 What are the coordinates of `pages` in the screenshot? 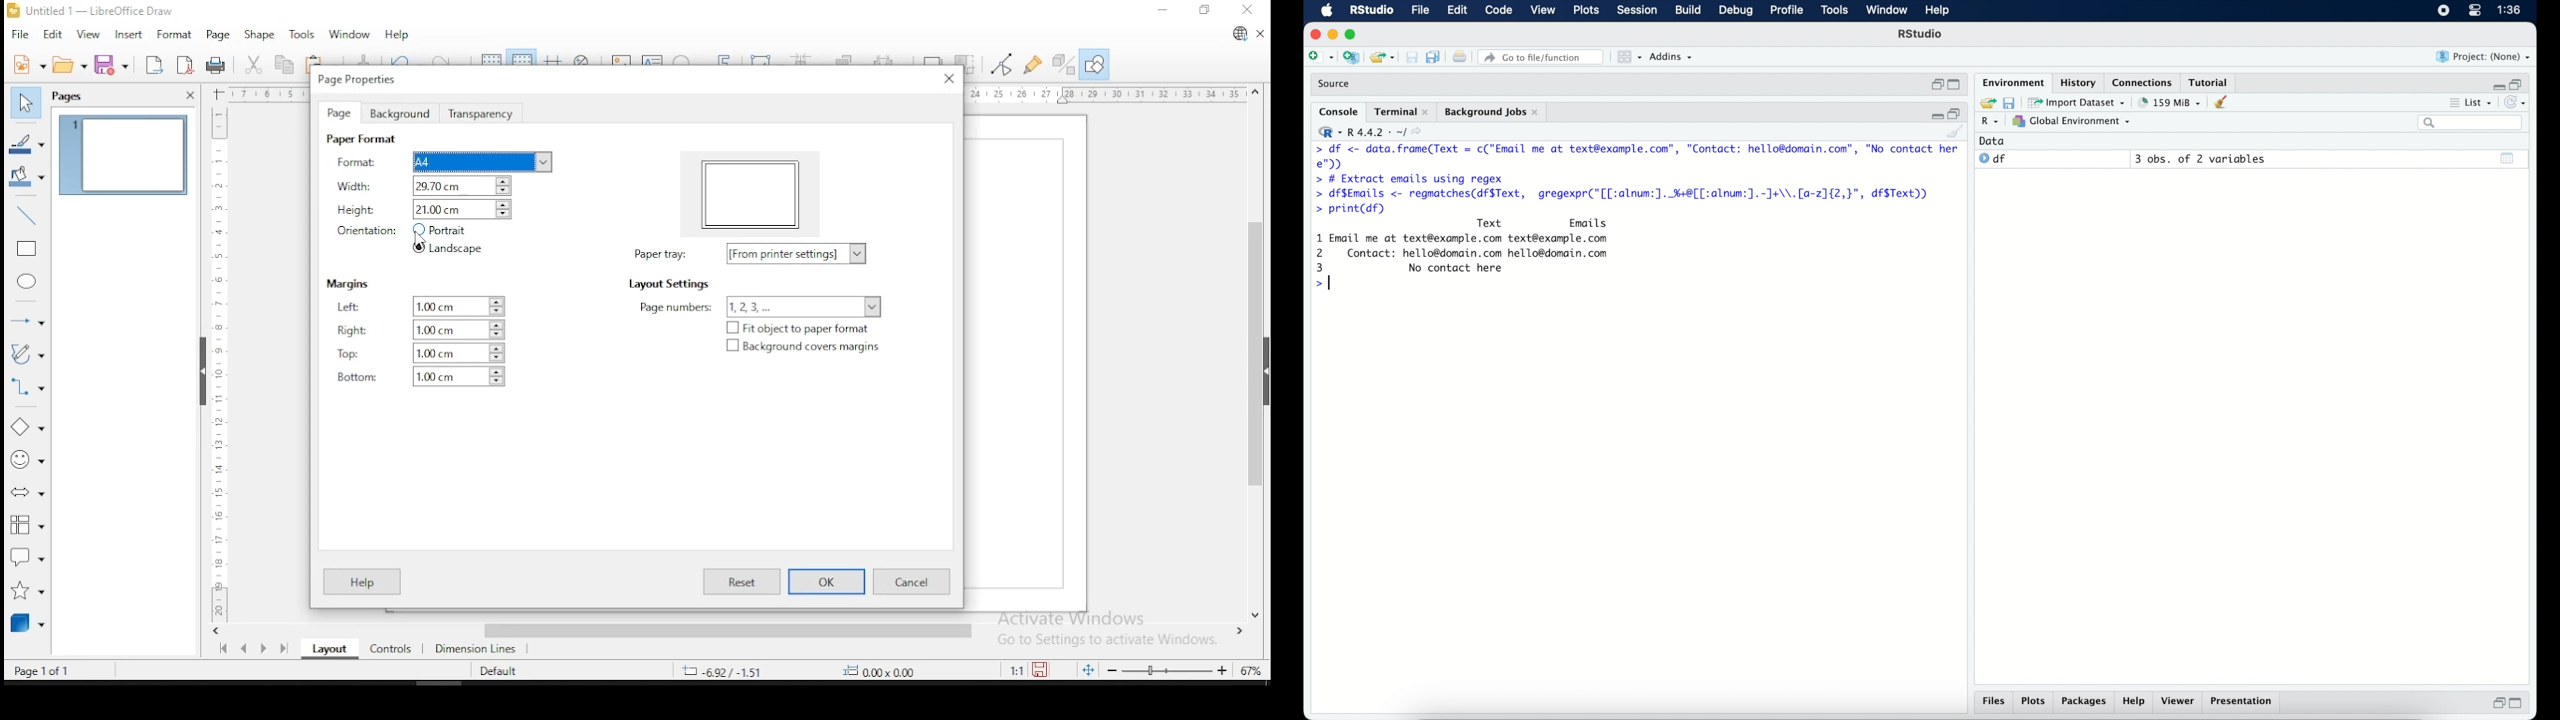 It's located at (70, 96).